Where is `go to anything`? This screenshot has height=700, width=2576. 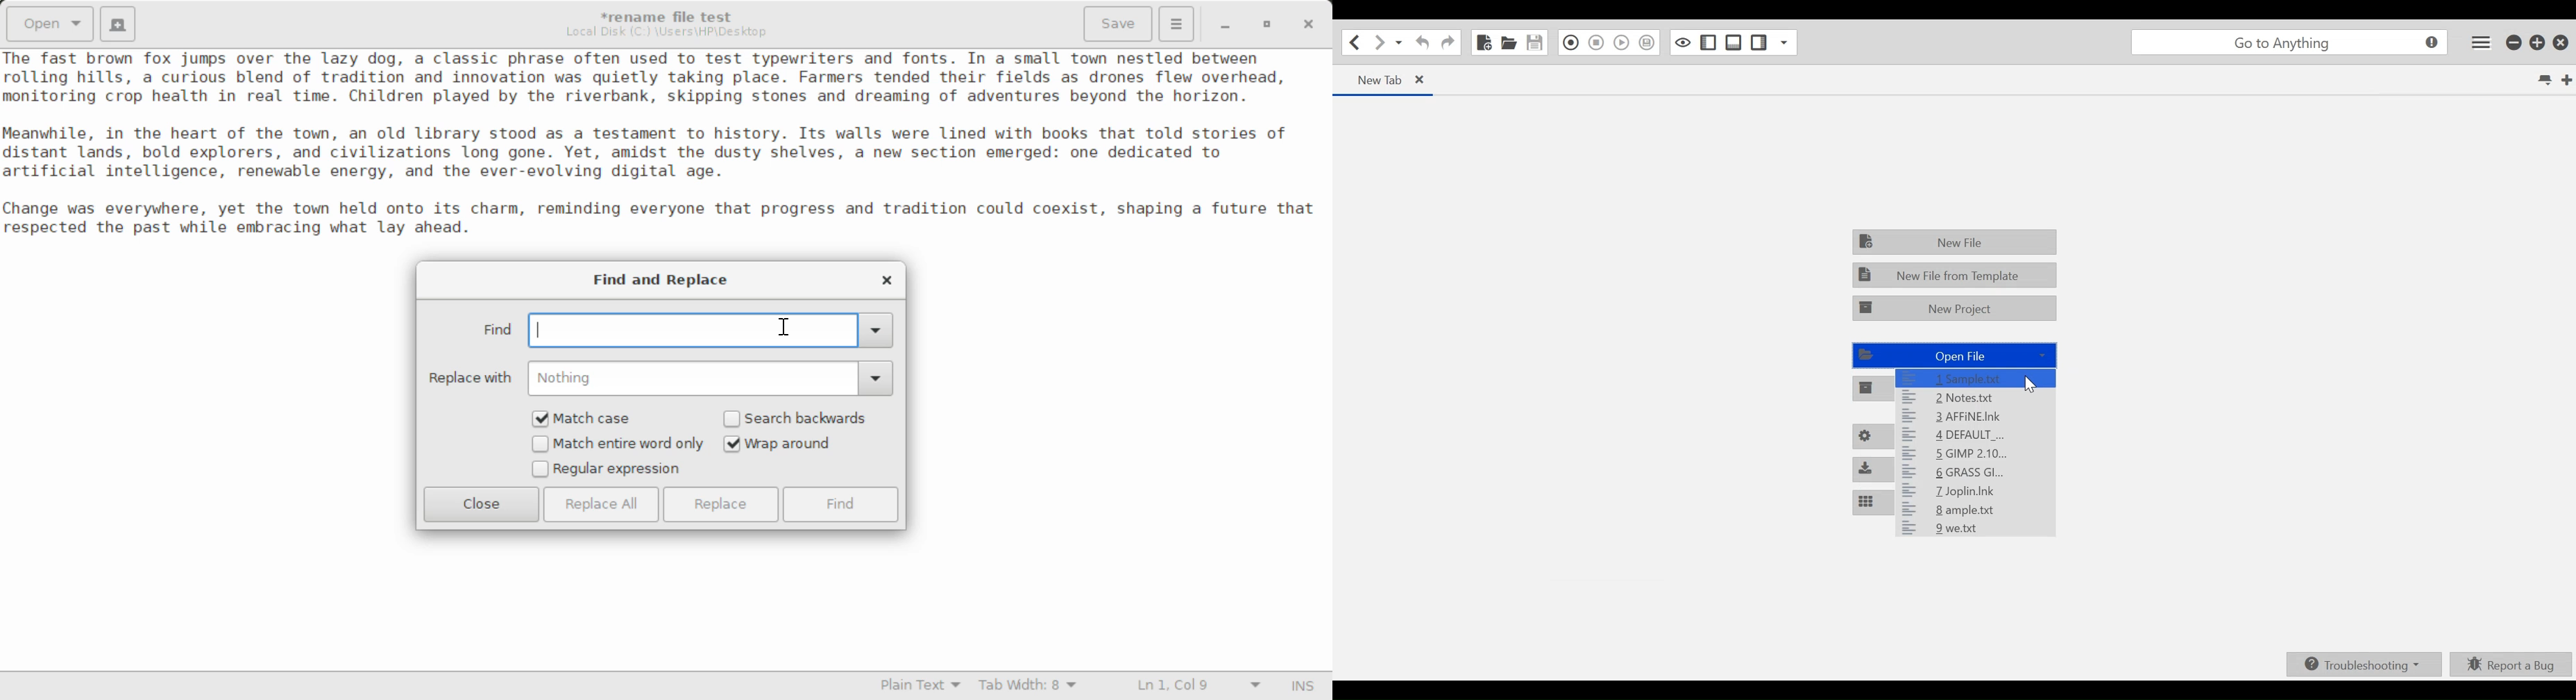 go to anything is located at coordinates (2287, 43).